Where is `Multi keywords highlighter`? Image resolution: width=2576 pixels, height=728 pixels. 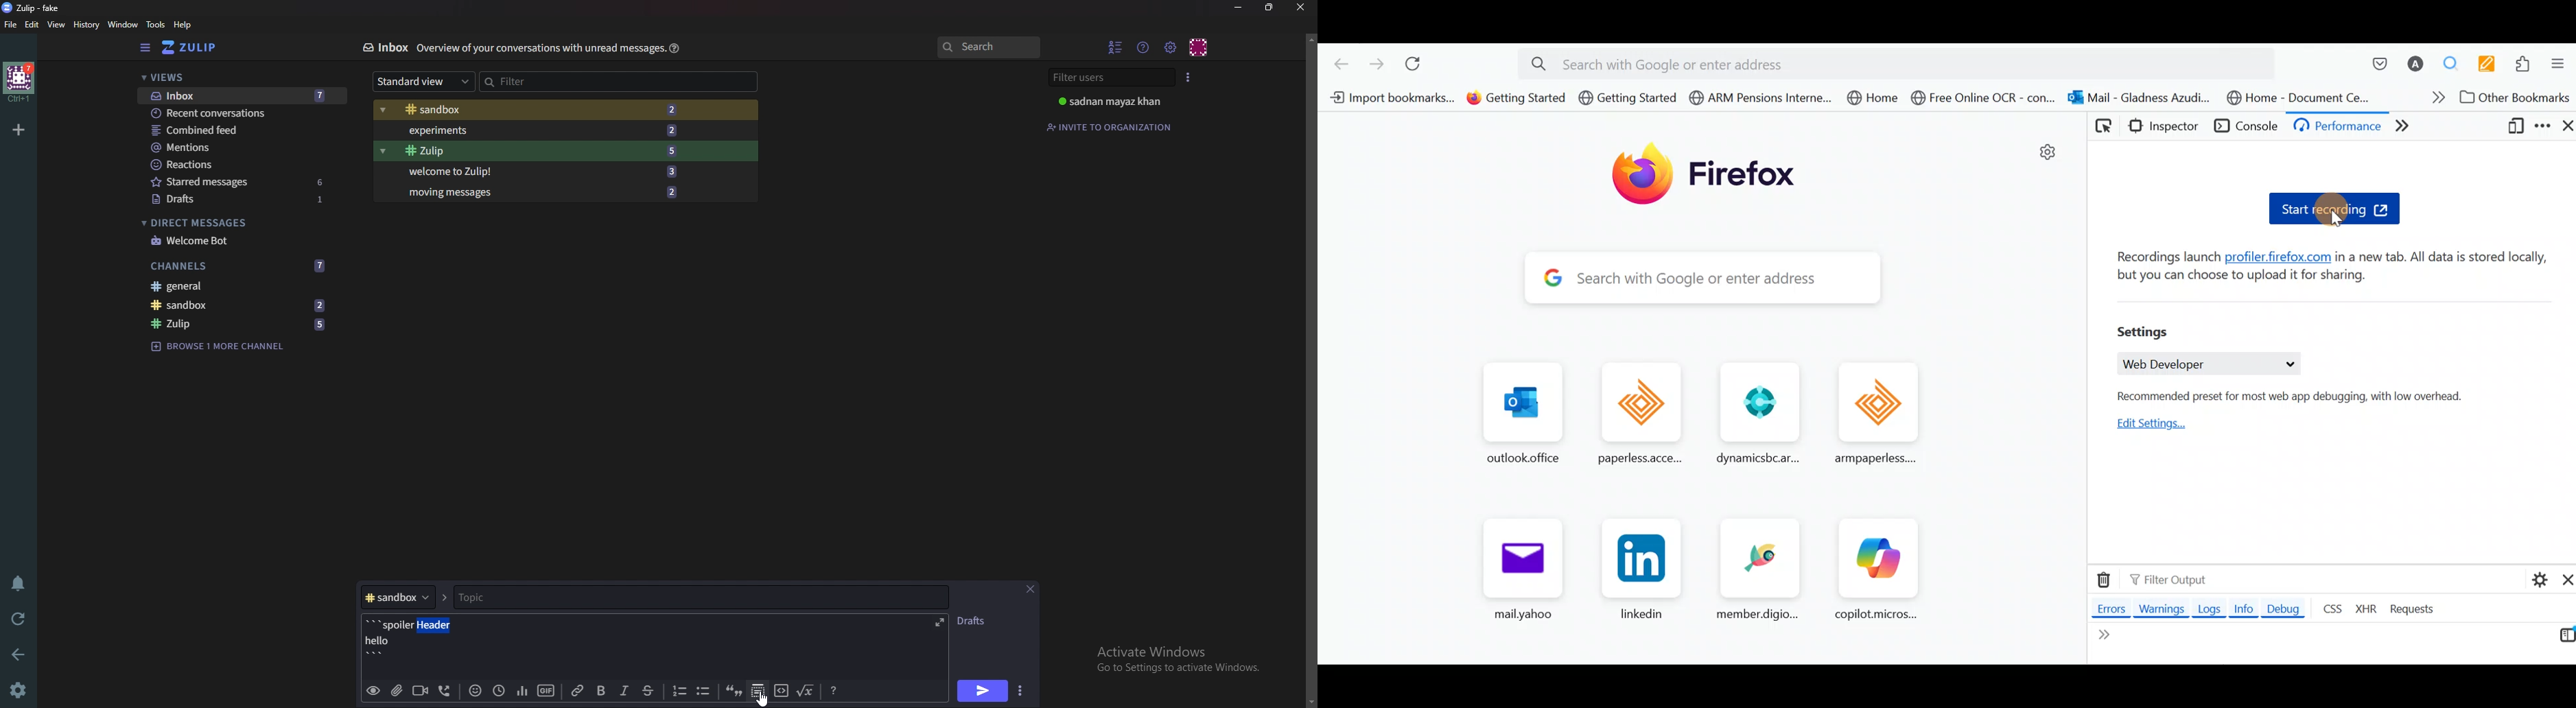 Multi keywords highlighter is located at coordinates (2491, 64).